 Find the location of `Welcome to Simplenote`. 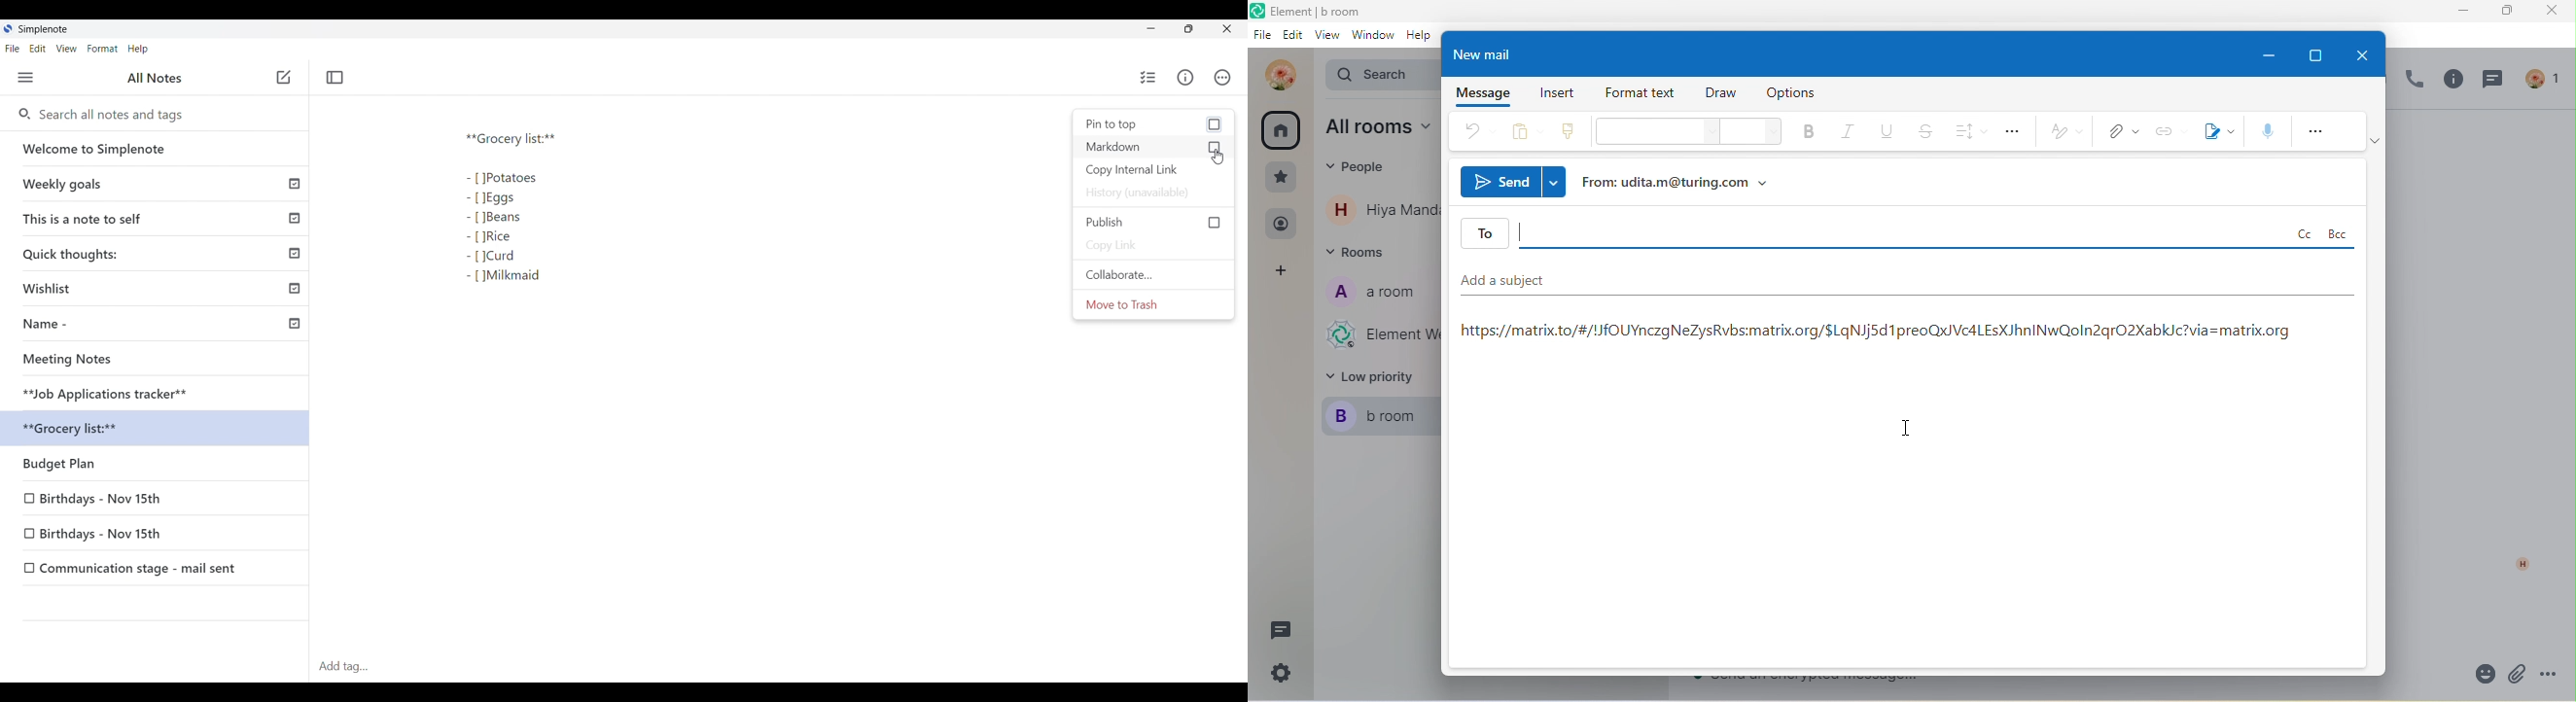

Welcome to Simplenote is located at coordinates (159, 150).